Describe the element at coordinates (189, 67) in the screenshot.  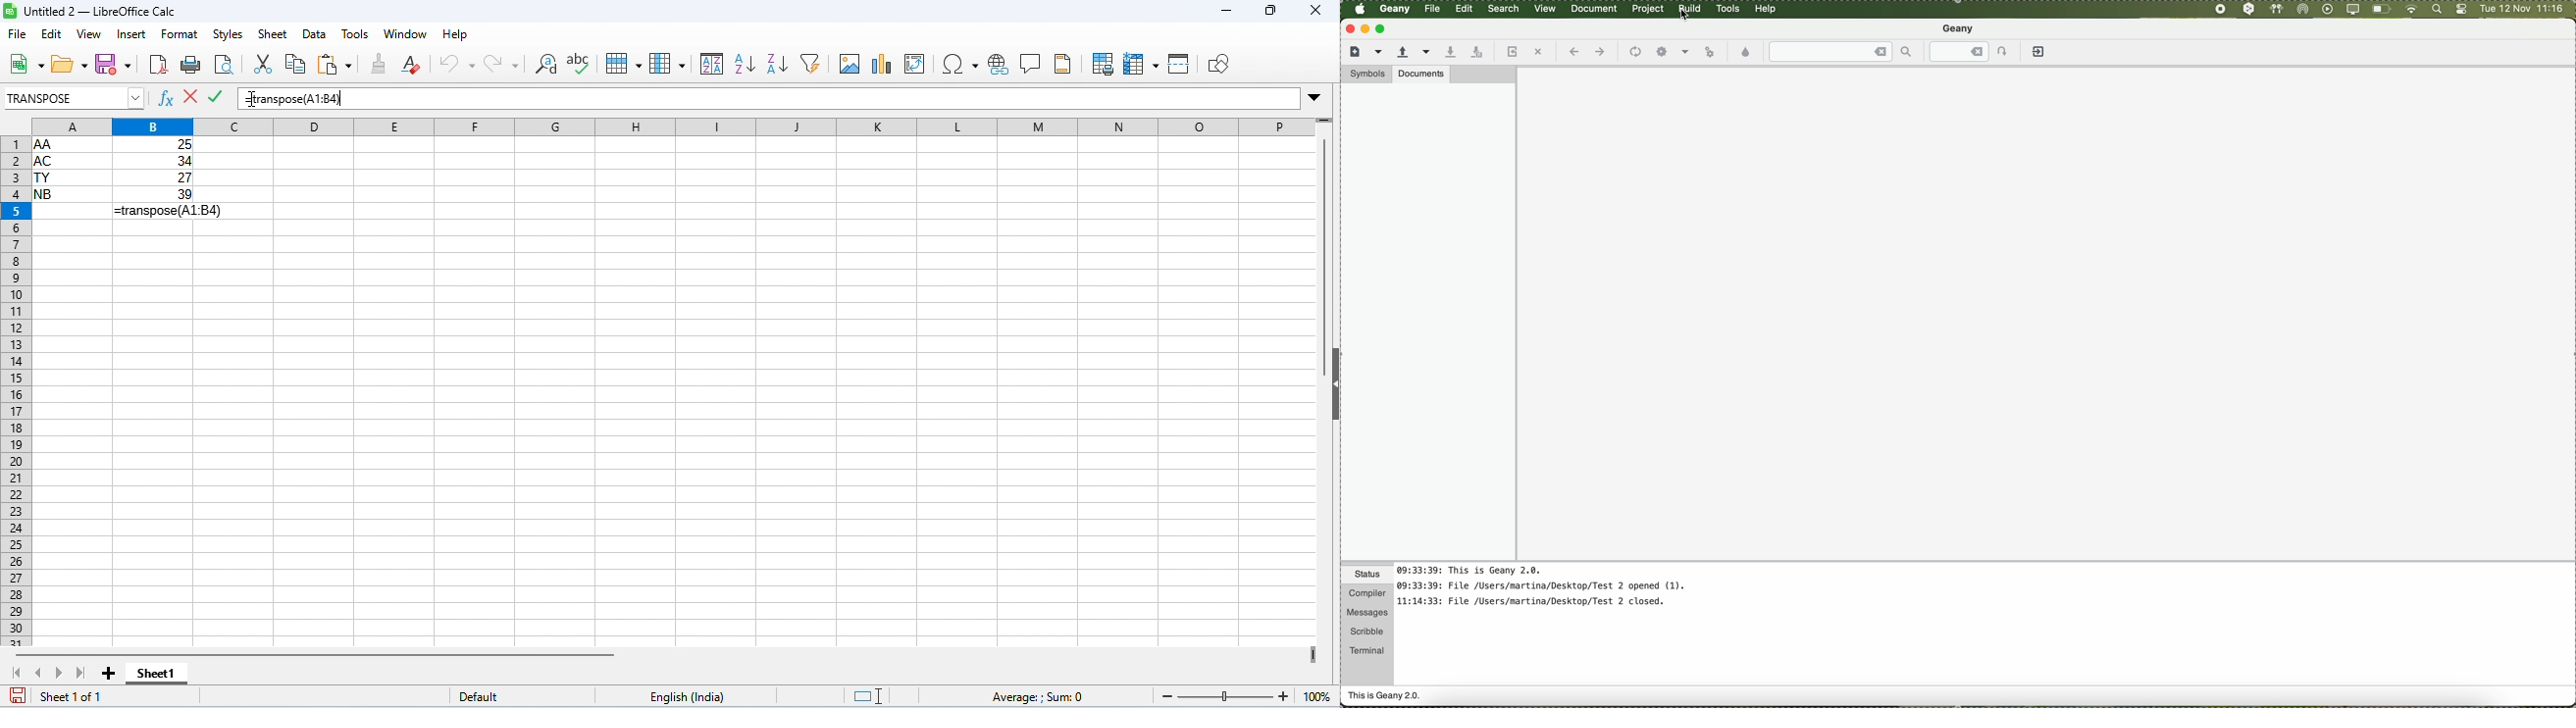
I see `print` at that location.